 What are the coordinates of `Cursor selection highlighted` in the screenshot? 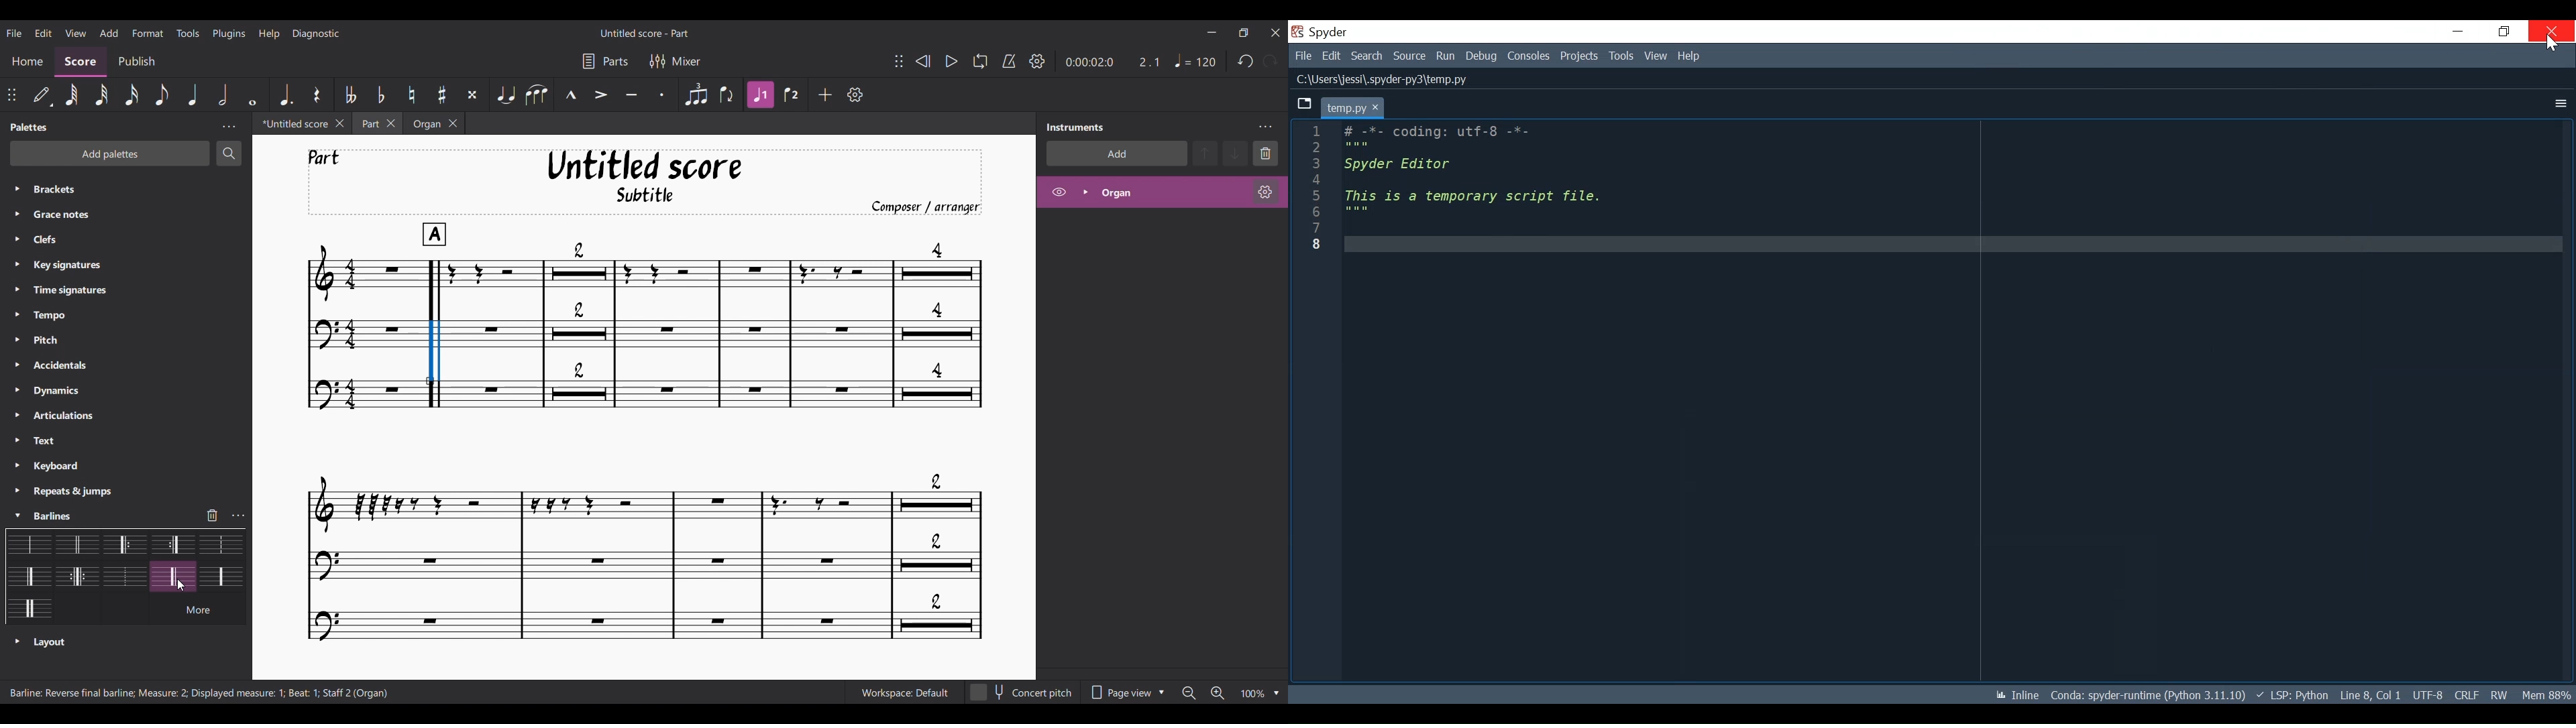 It's located at (18, 516).